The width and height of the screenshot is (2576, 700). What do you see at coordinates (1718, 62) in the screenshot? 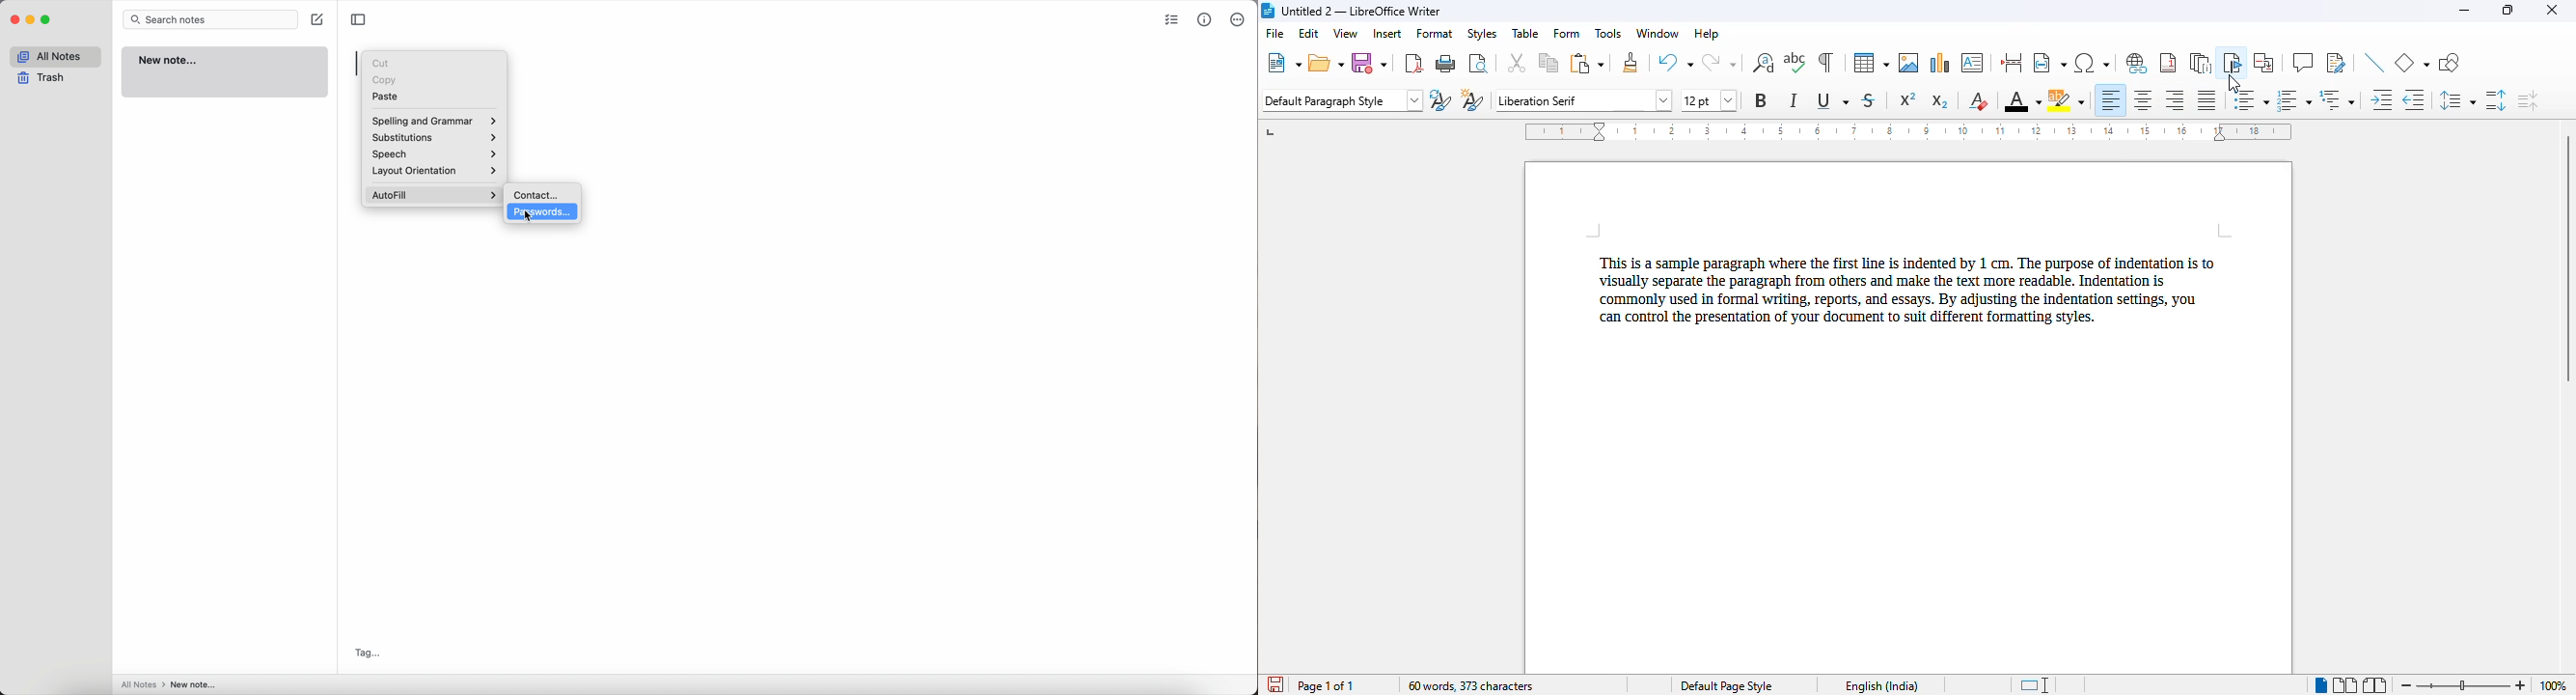
I see `redo` at bounding box center [1718, 62].